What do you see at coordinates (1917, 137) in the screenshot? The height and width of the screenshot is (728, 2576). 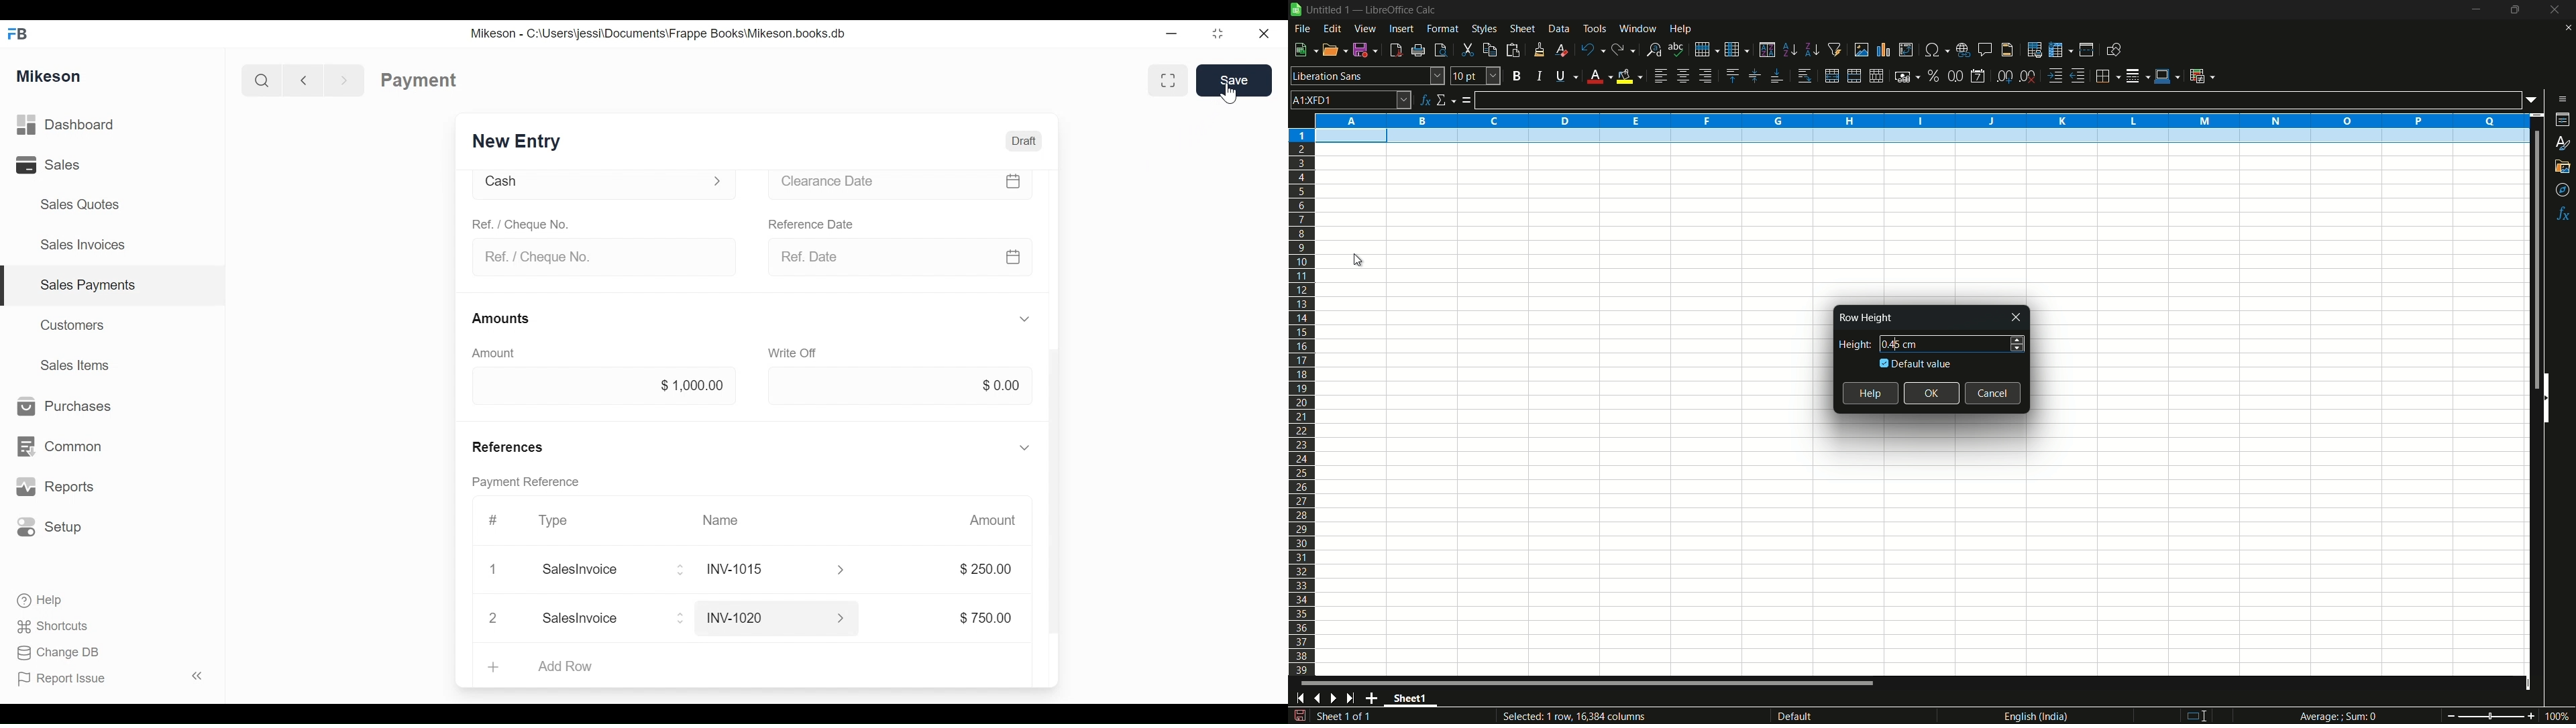 I see `selected row` at bounding box center [1917, 137].